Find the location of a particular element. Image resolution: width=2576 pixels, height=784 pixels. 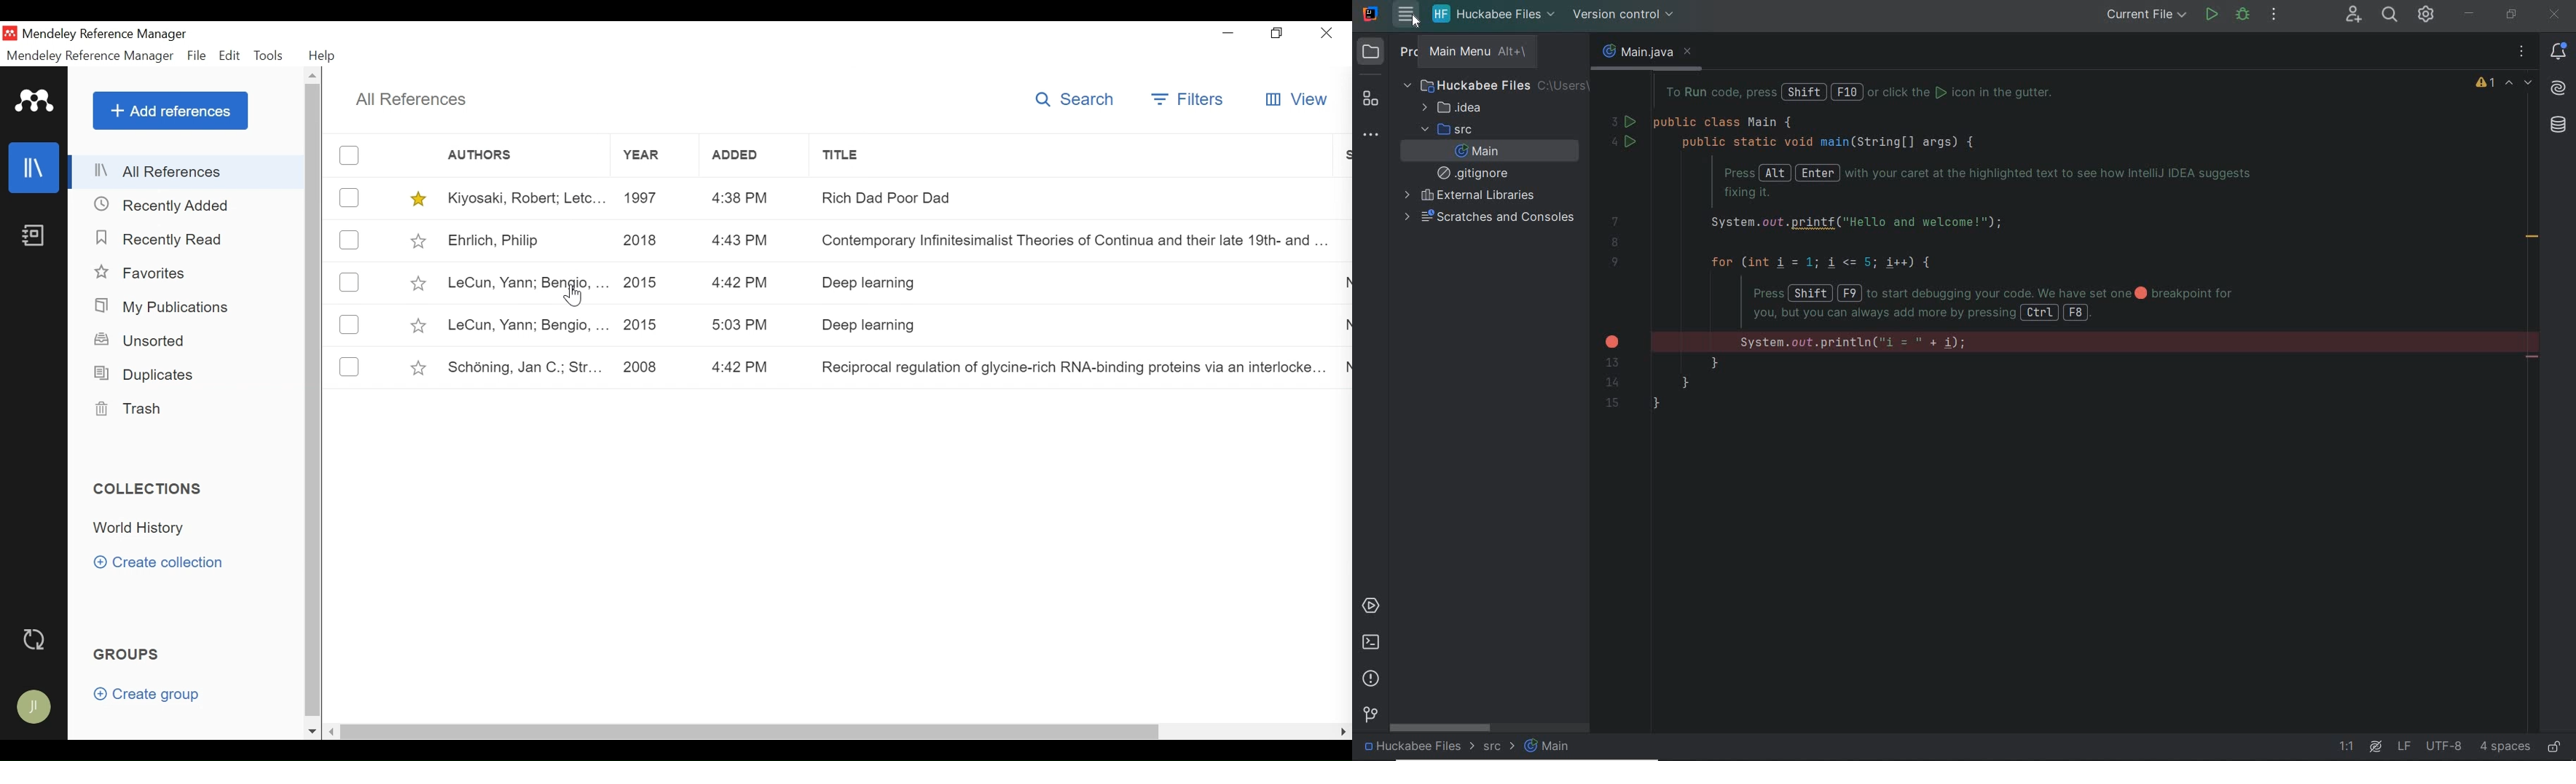

Collections is located at coordinates (153, 489).